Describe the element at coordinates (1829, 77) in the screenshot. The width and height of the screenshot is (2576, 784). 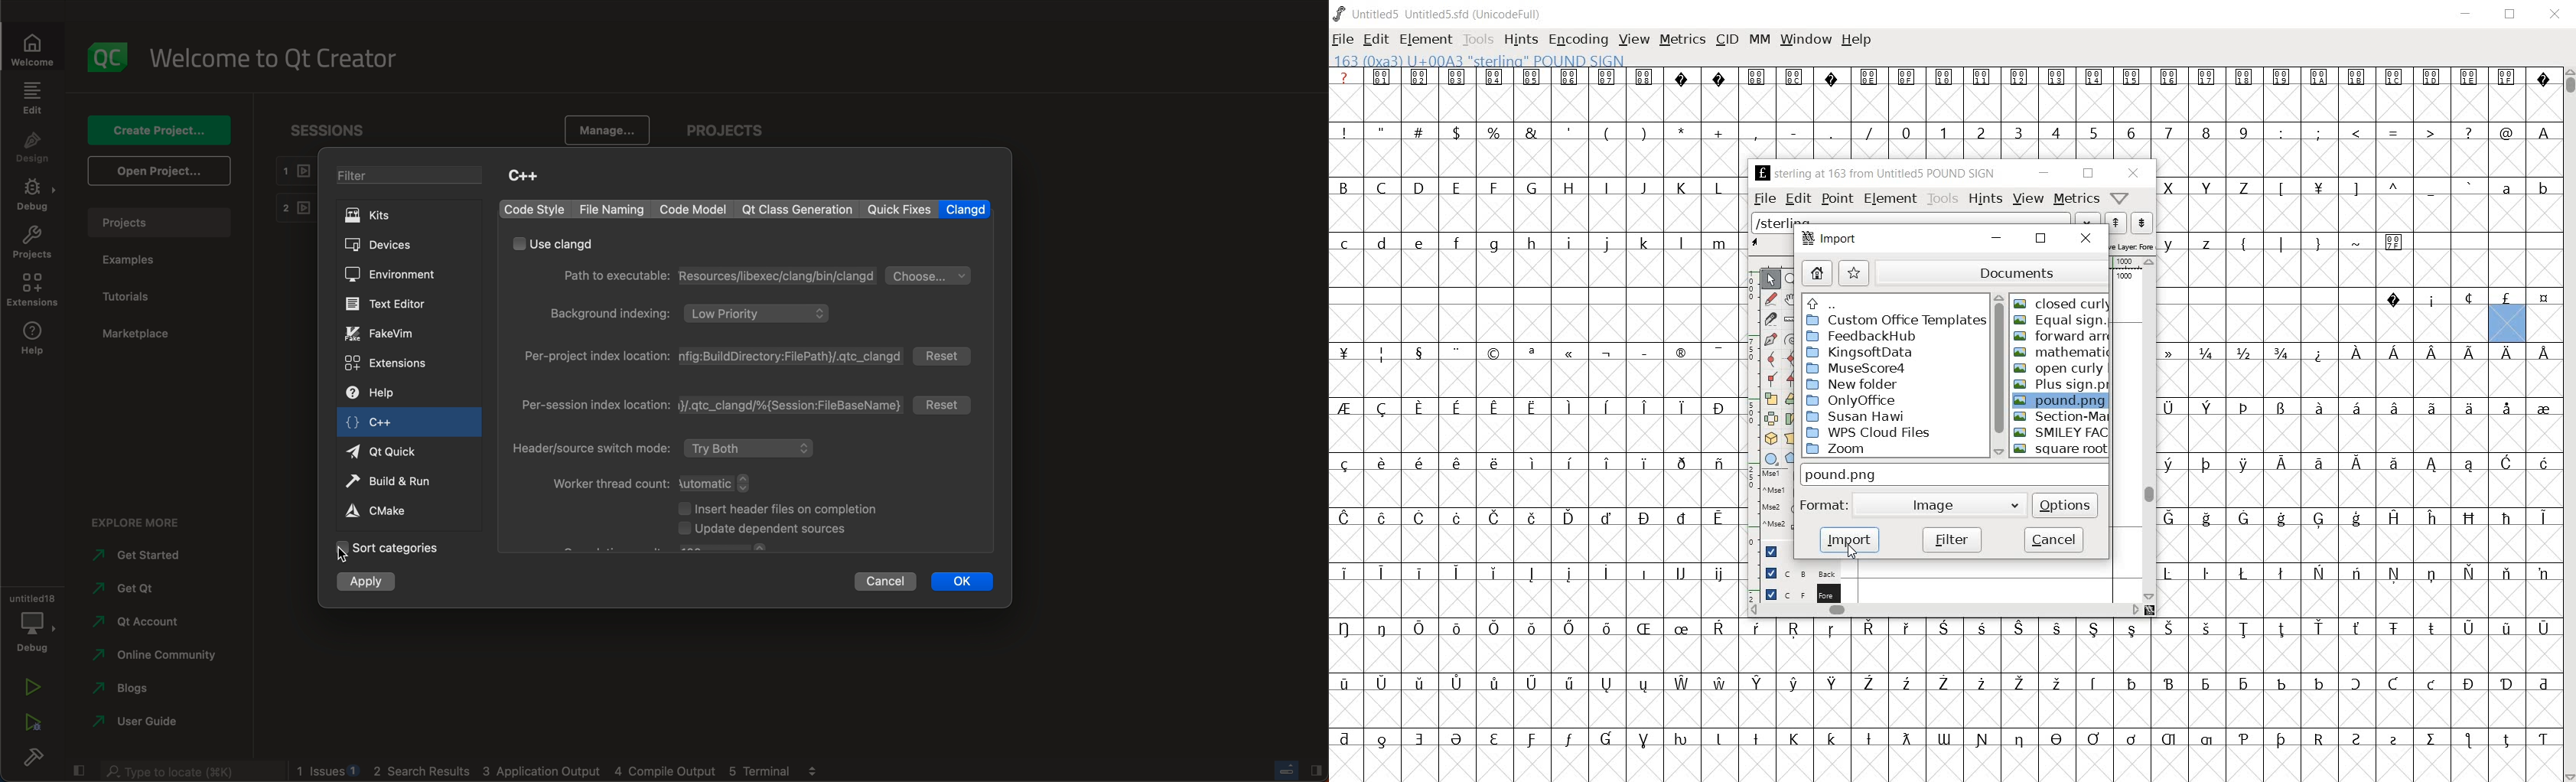
I see `Symbol` at that location.